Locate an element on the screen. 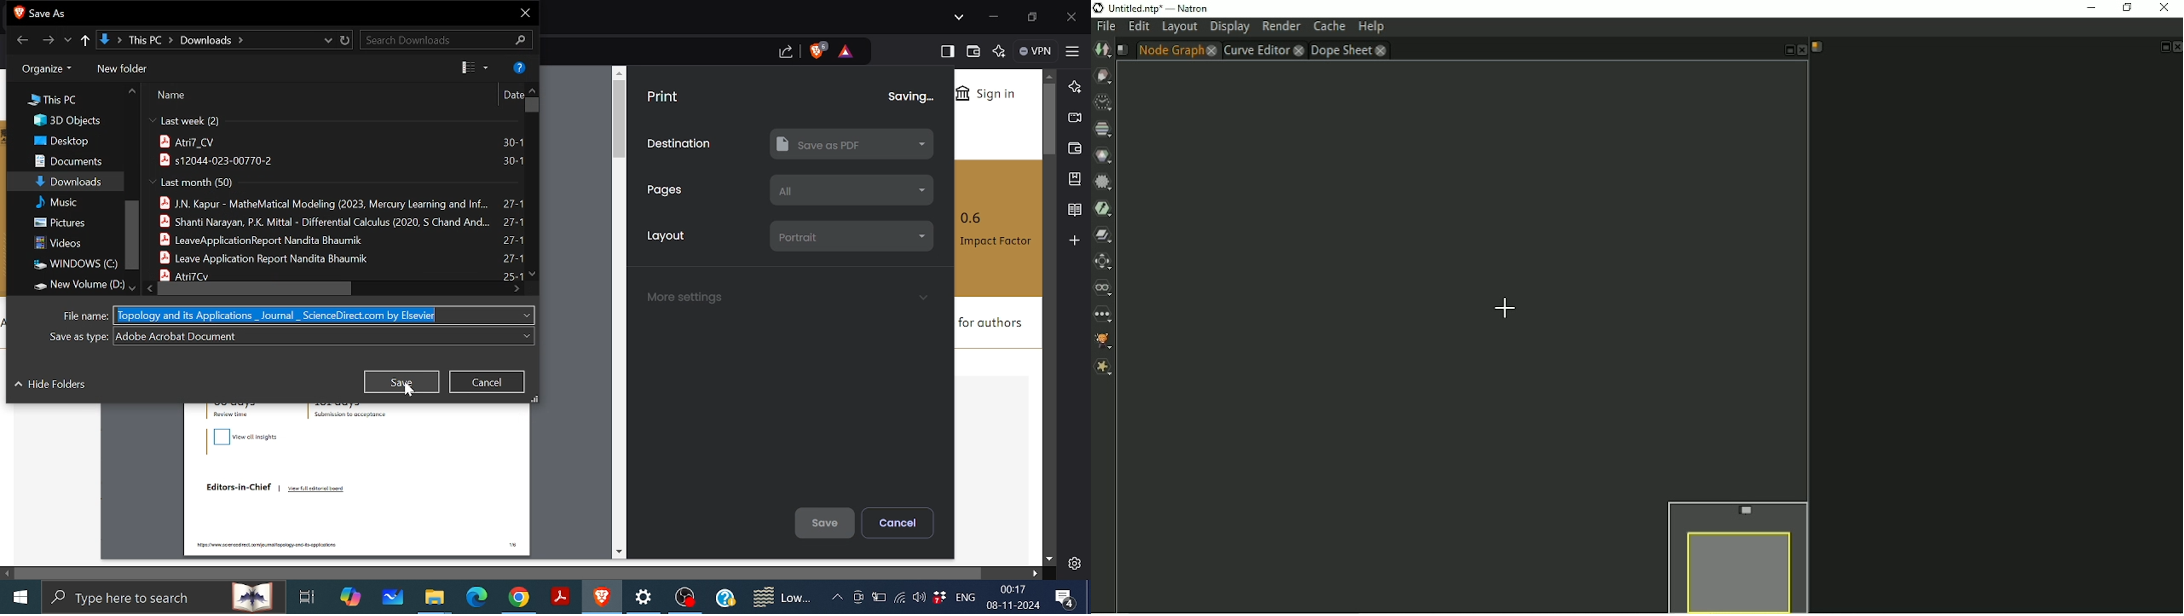 The image size is (2184, 616). Videos is located at coordinates (59, 242).